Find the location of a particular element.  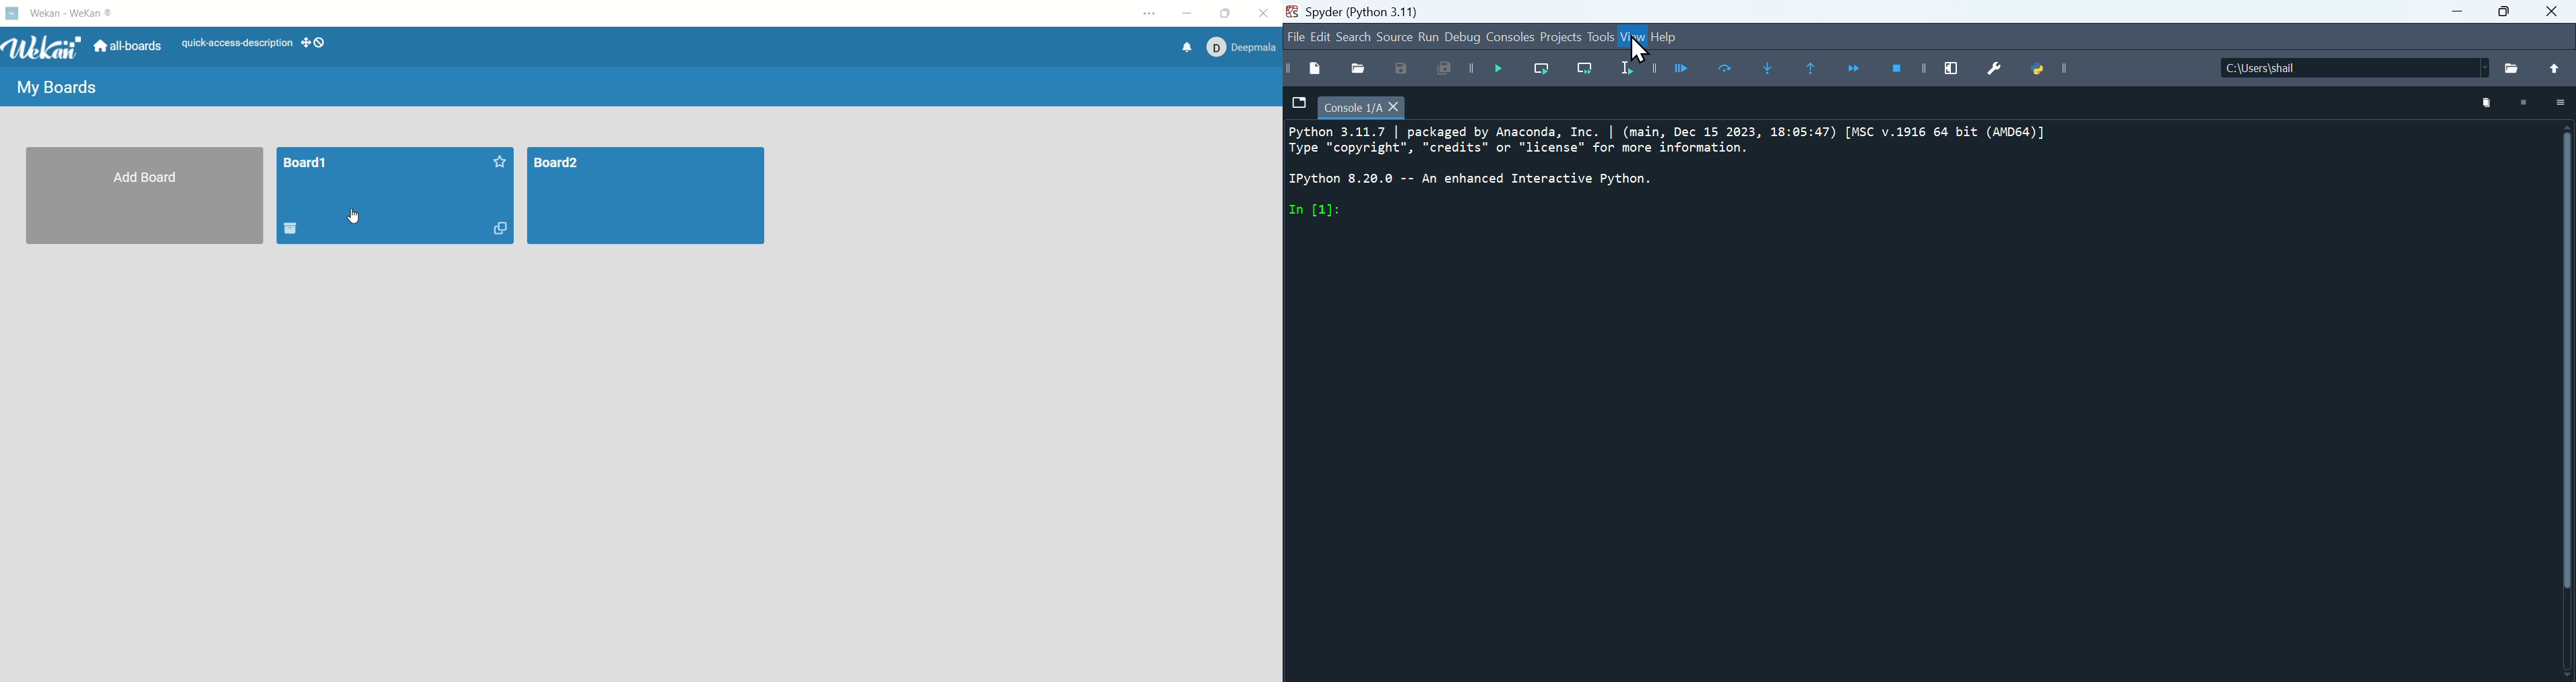

Console is located at coordinates (1512, 38).